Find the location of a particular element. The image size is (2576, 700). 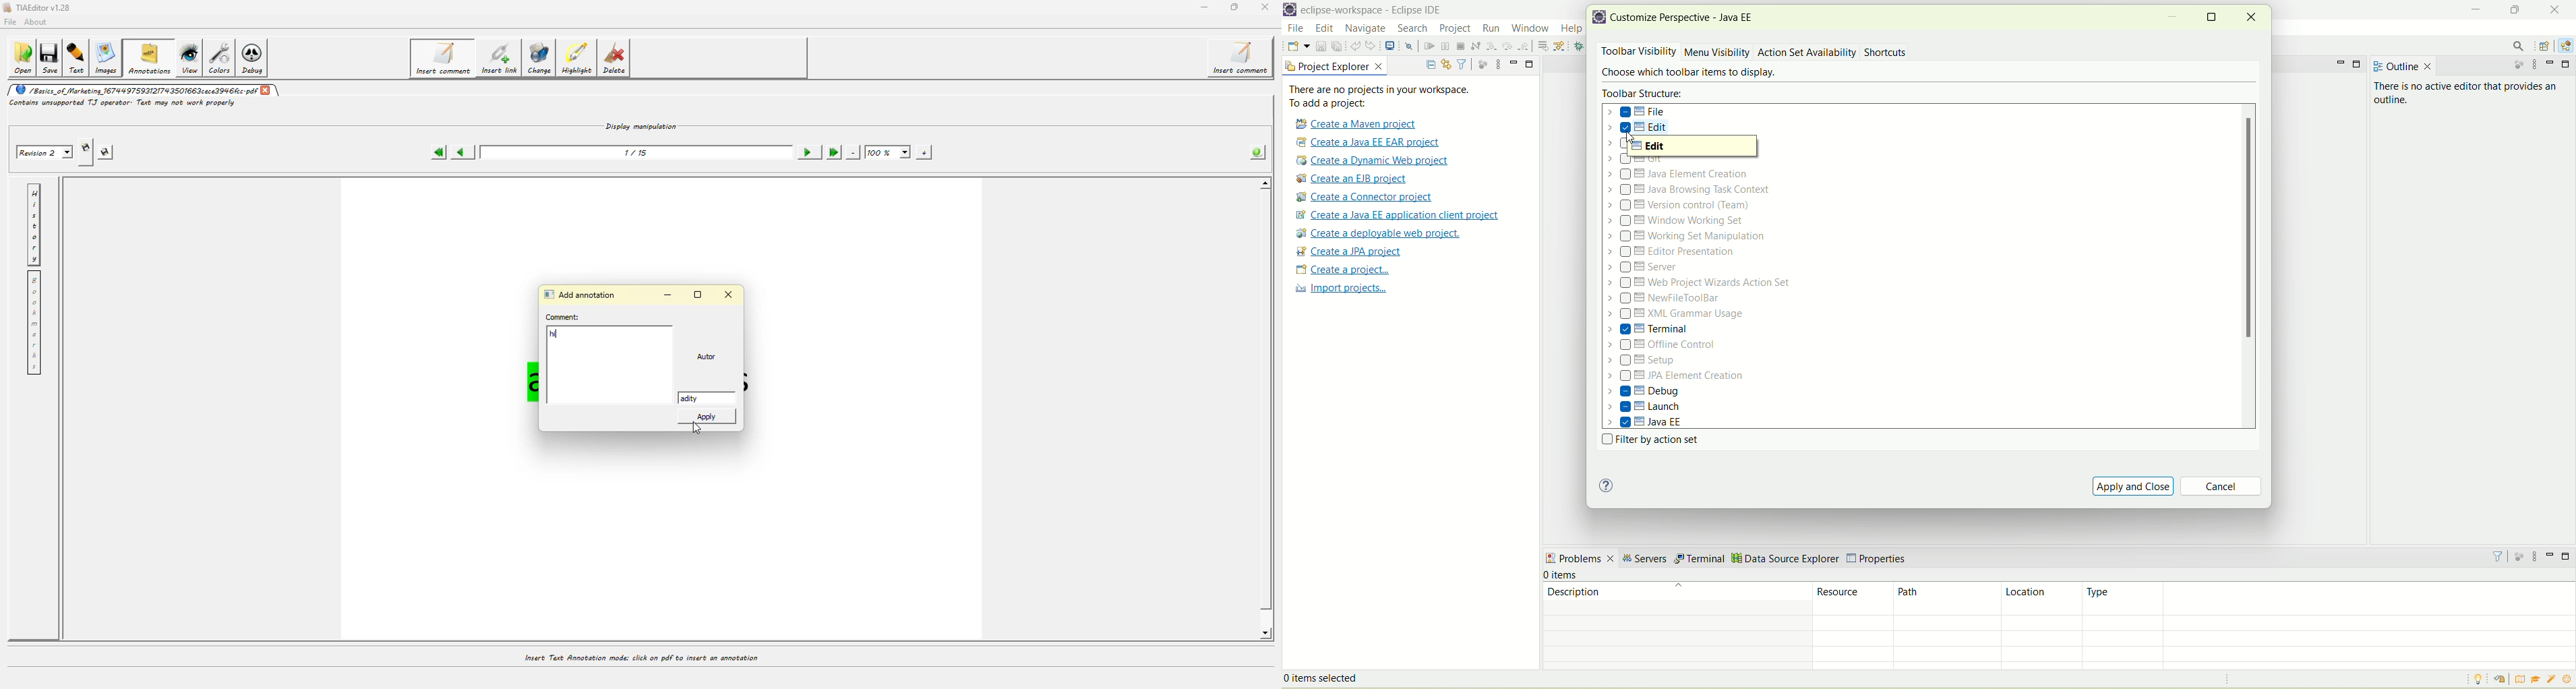

availability is located at coordinates (1835, 51).